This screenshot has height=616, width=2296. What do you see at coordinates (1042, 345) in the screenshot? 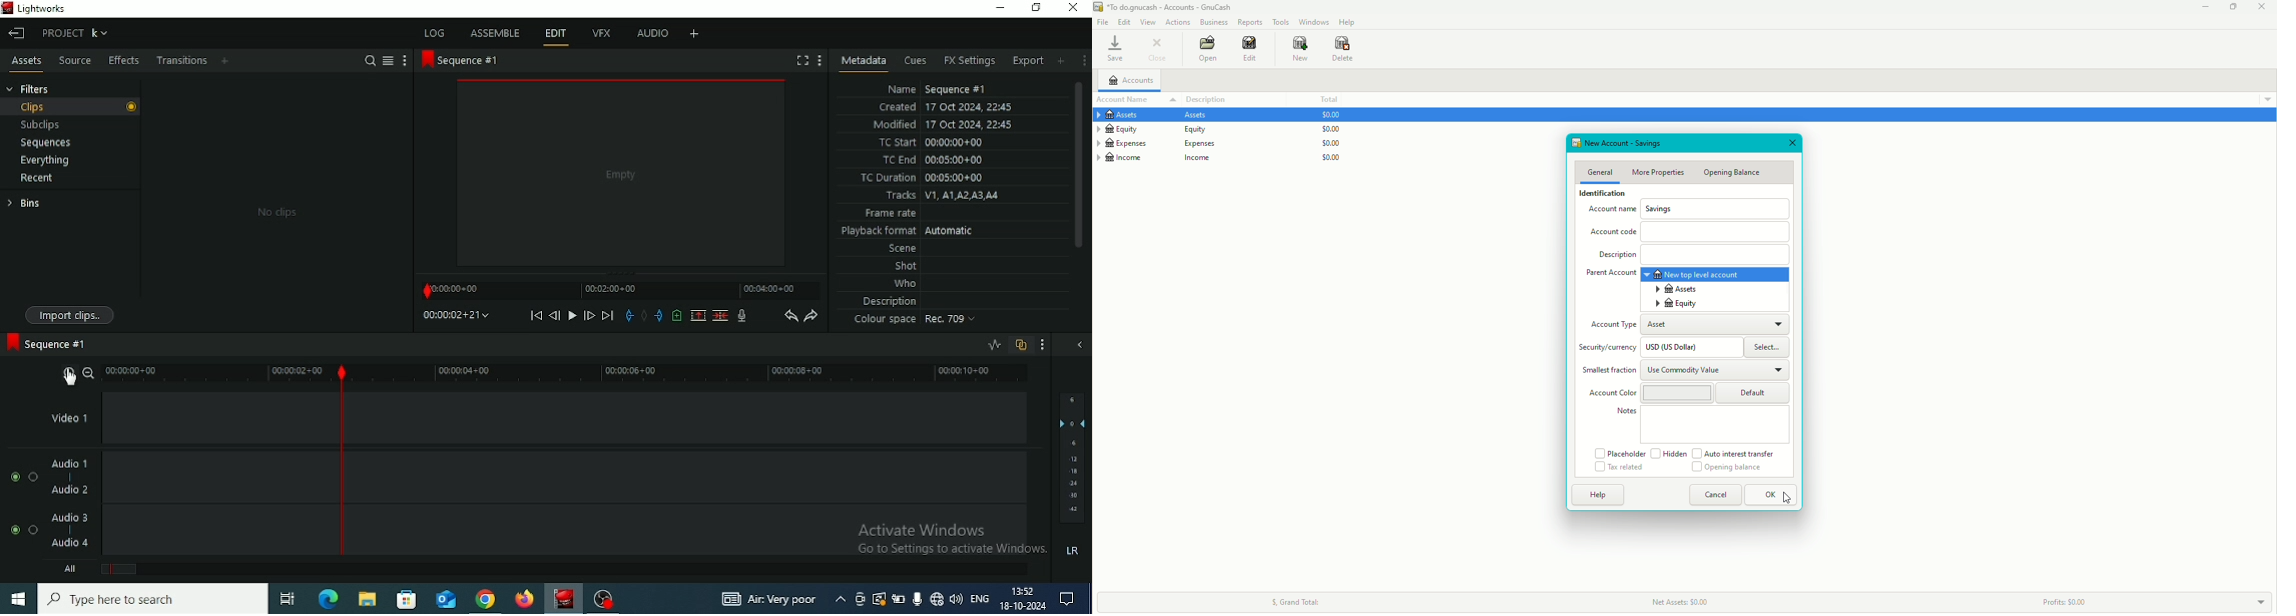
I see `Show settings menu` at bounding box center [1042, 345].